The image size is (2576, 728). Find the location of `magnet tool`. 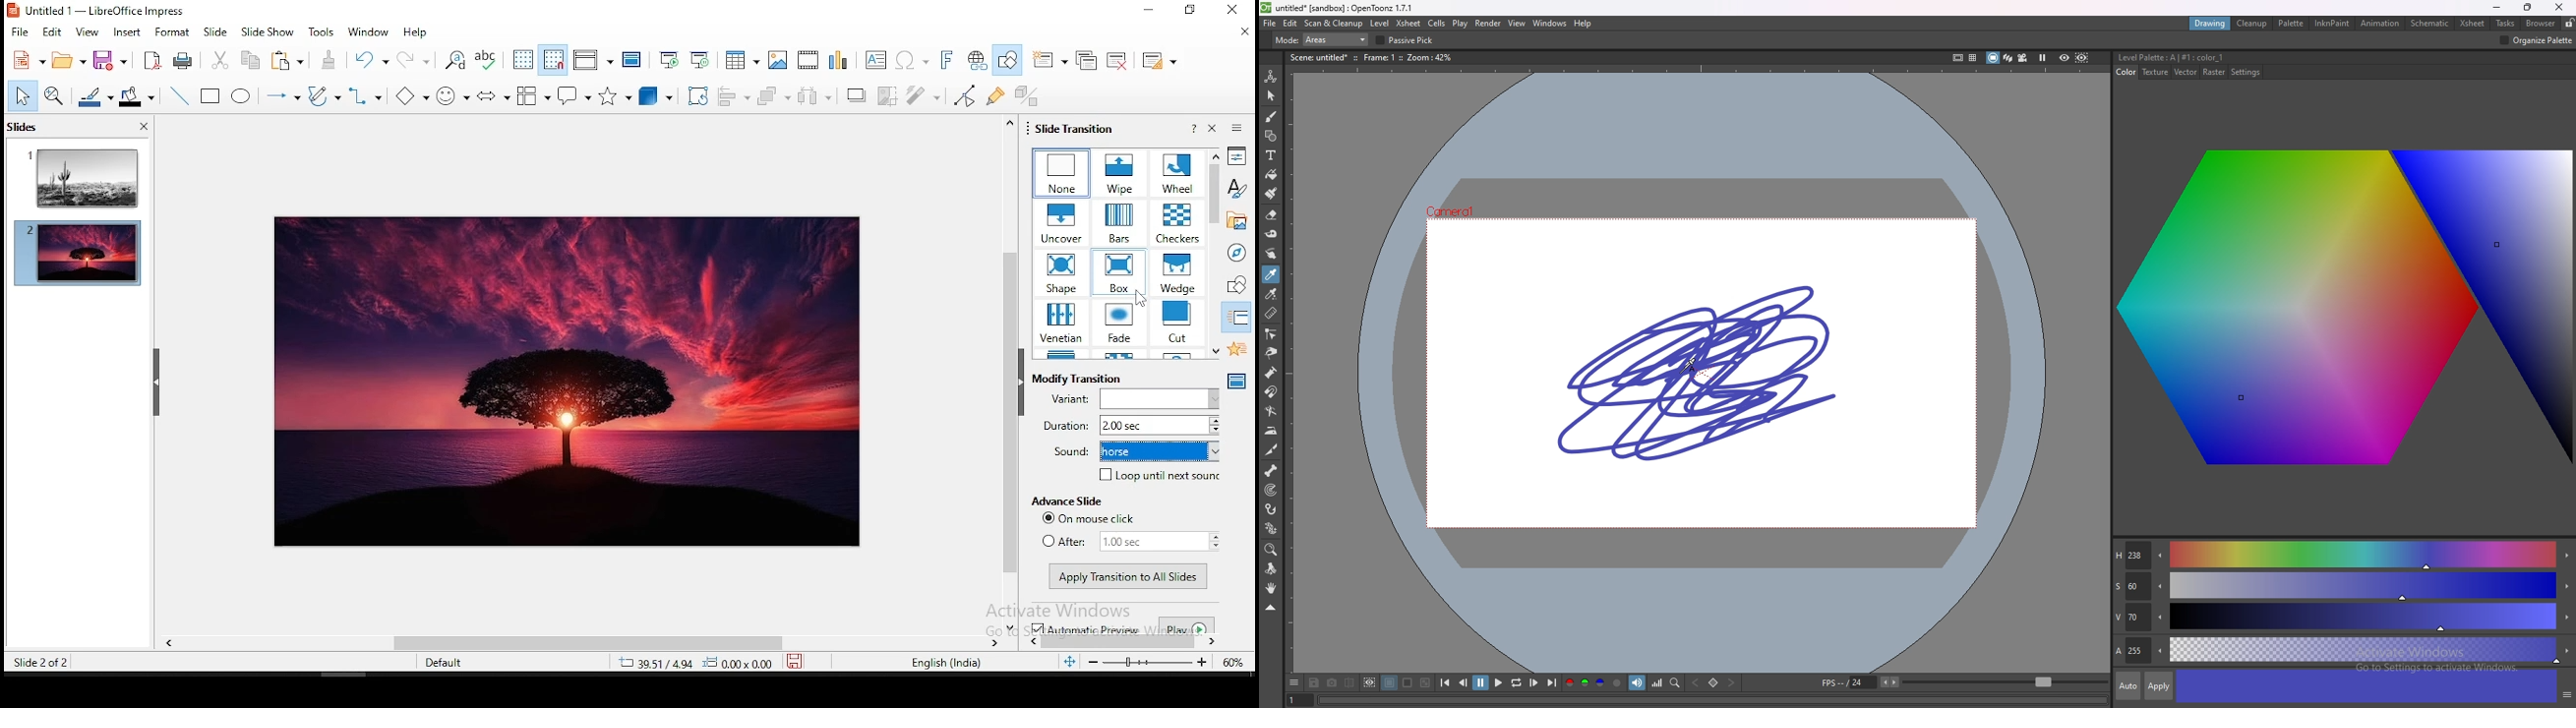

magnet tool is located at coordinates (1271, 392).